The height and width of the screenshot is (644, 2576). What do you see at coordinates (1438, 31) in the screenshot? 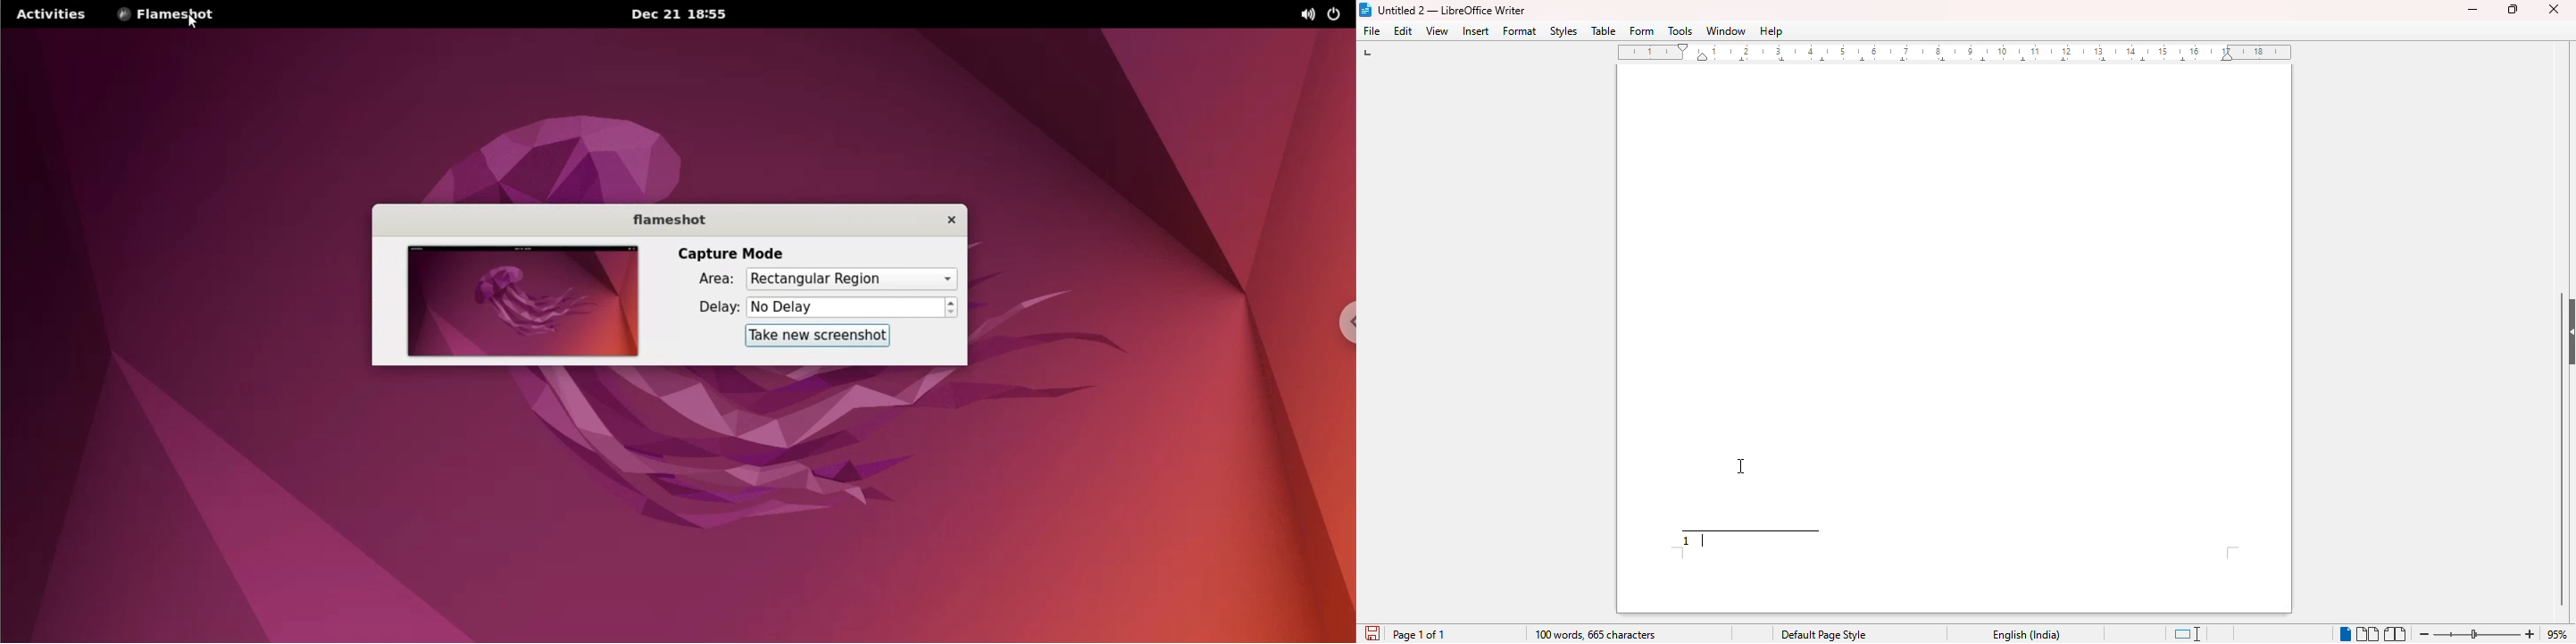
I see `view` at bounding box center [1438, 31].